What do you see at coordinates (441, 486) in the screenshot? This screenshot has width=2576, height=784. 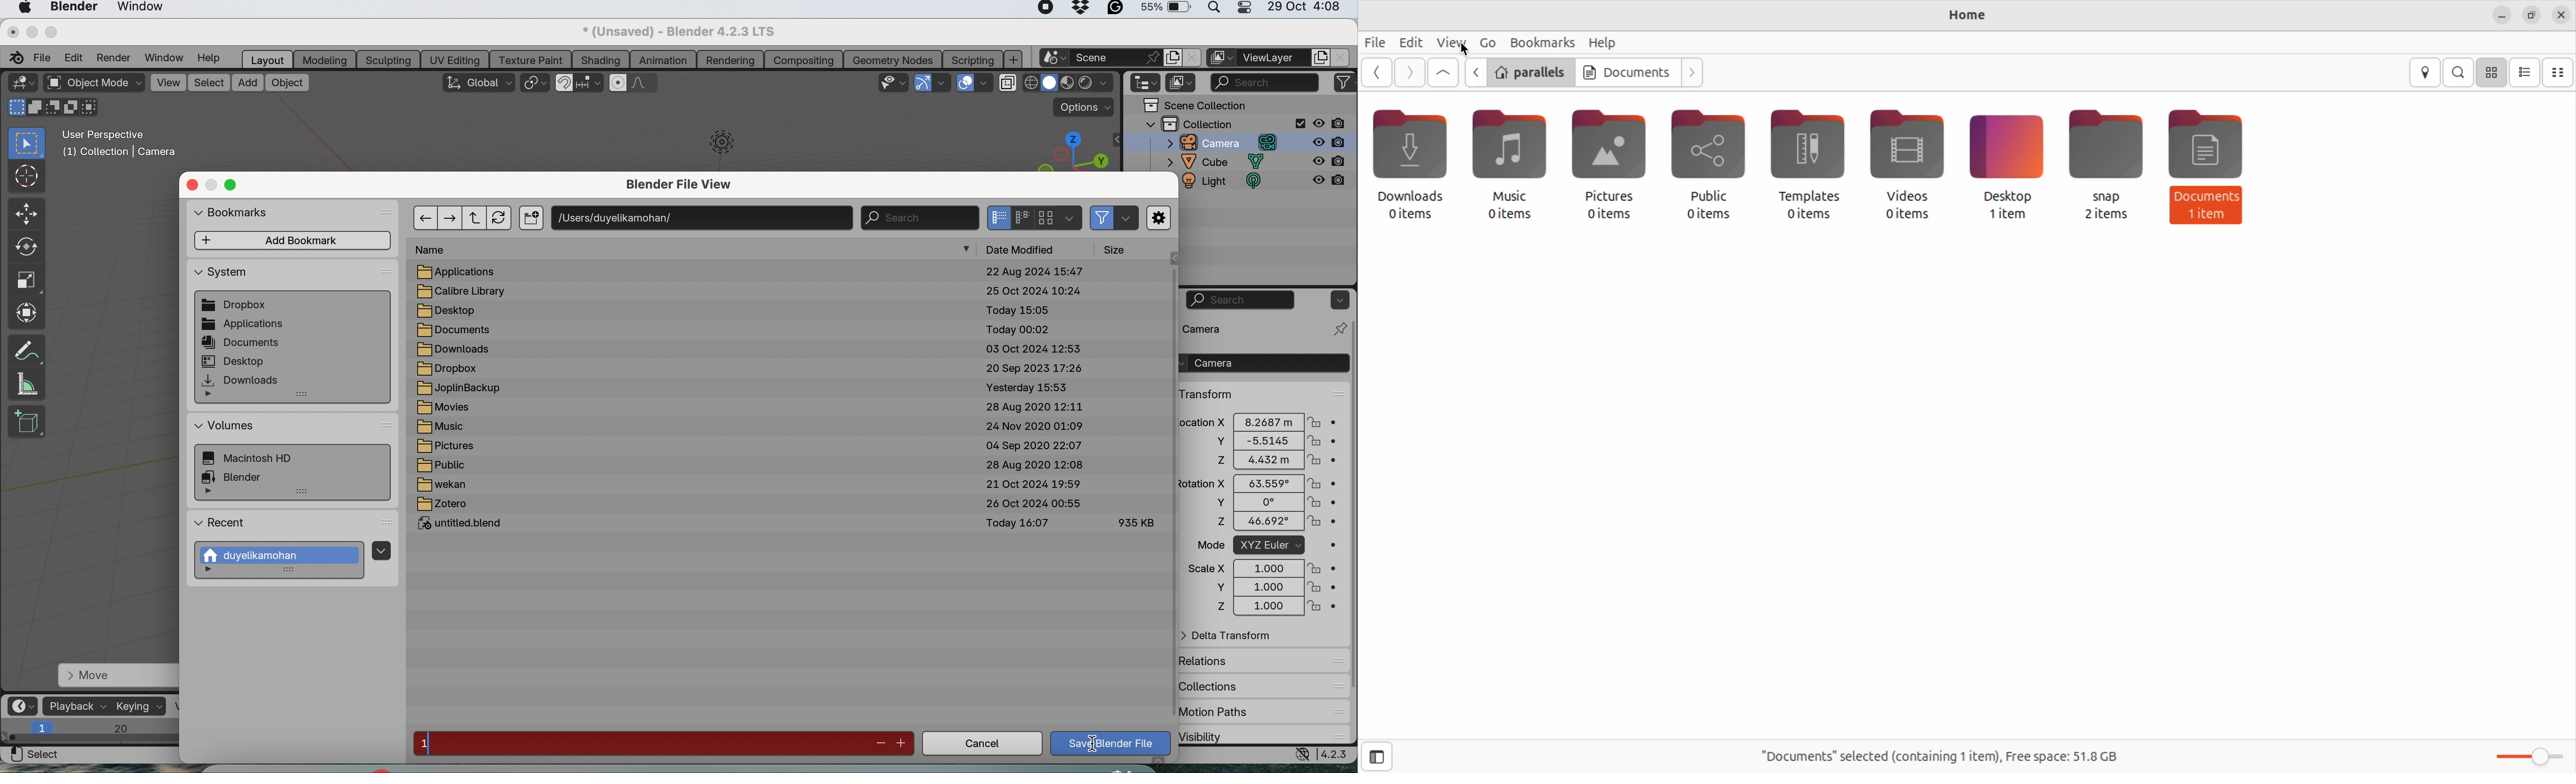 I see `wekan` at bounding box center [441, 486].